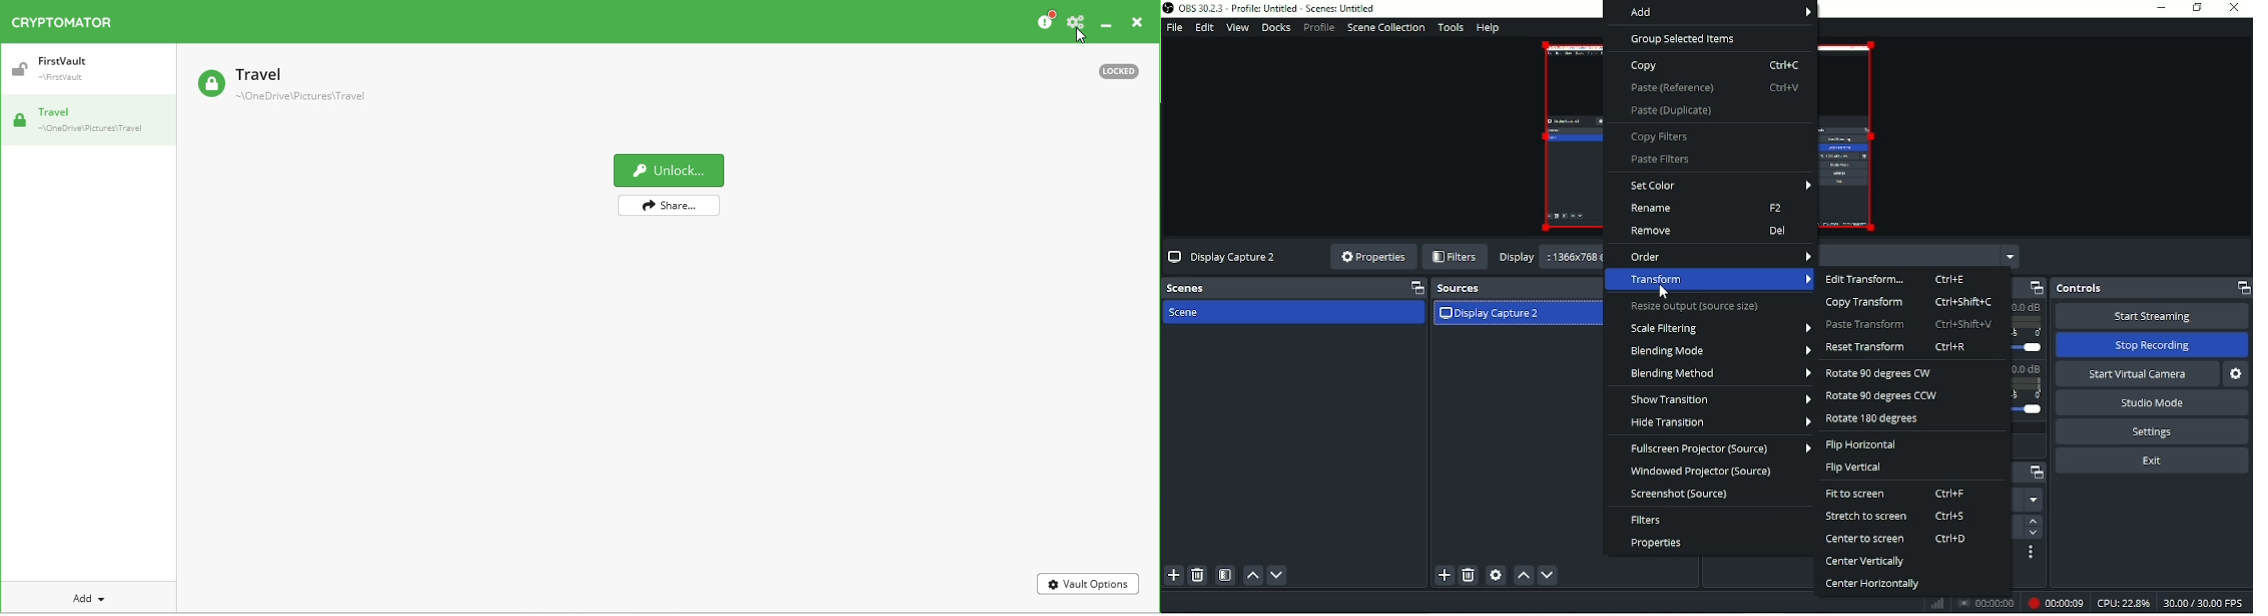 This screenshot has height=616, width=2268. What do you see at coordinates (2031, 553) in the screenshot?
I see `Transition properties` at bounding box center [2031, 553].